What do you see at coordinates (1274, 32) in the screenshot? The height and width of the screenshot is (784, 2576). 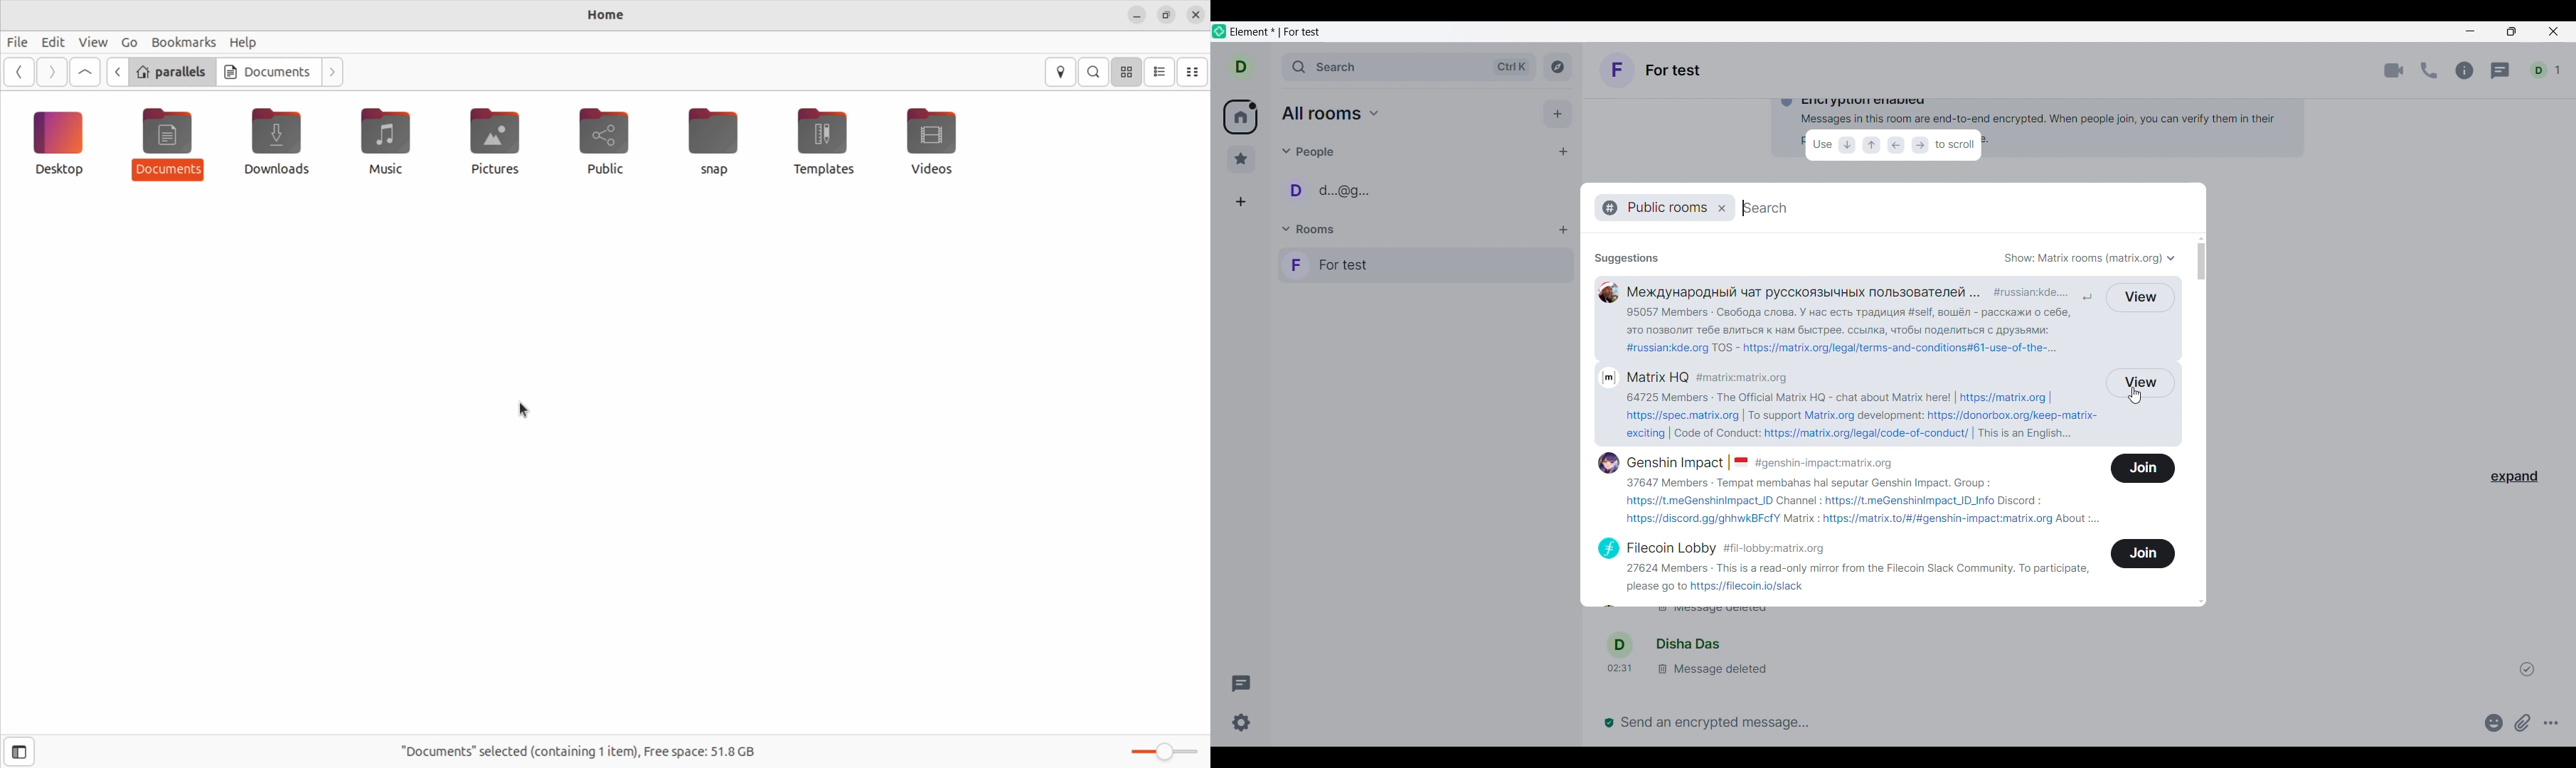 I see `element for test` at bounding box center [1274, 32].